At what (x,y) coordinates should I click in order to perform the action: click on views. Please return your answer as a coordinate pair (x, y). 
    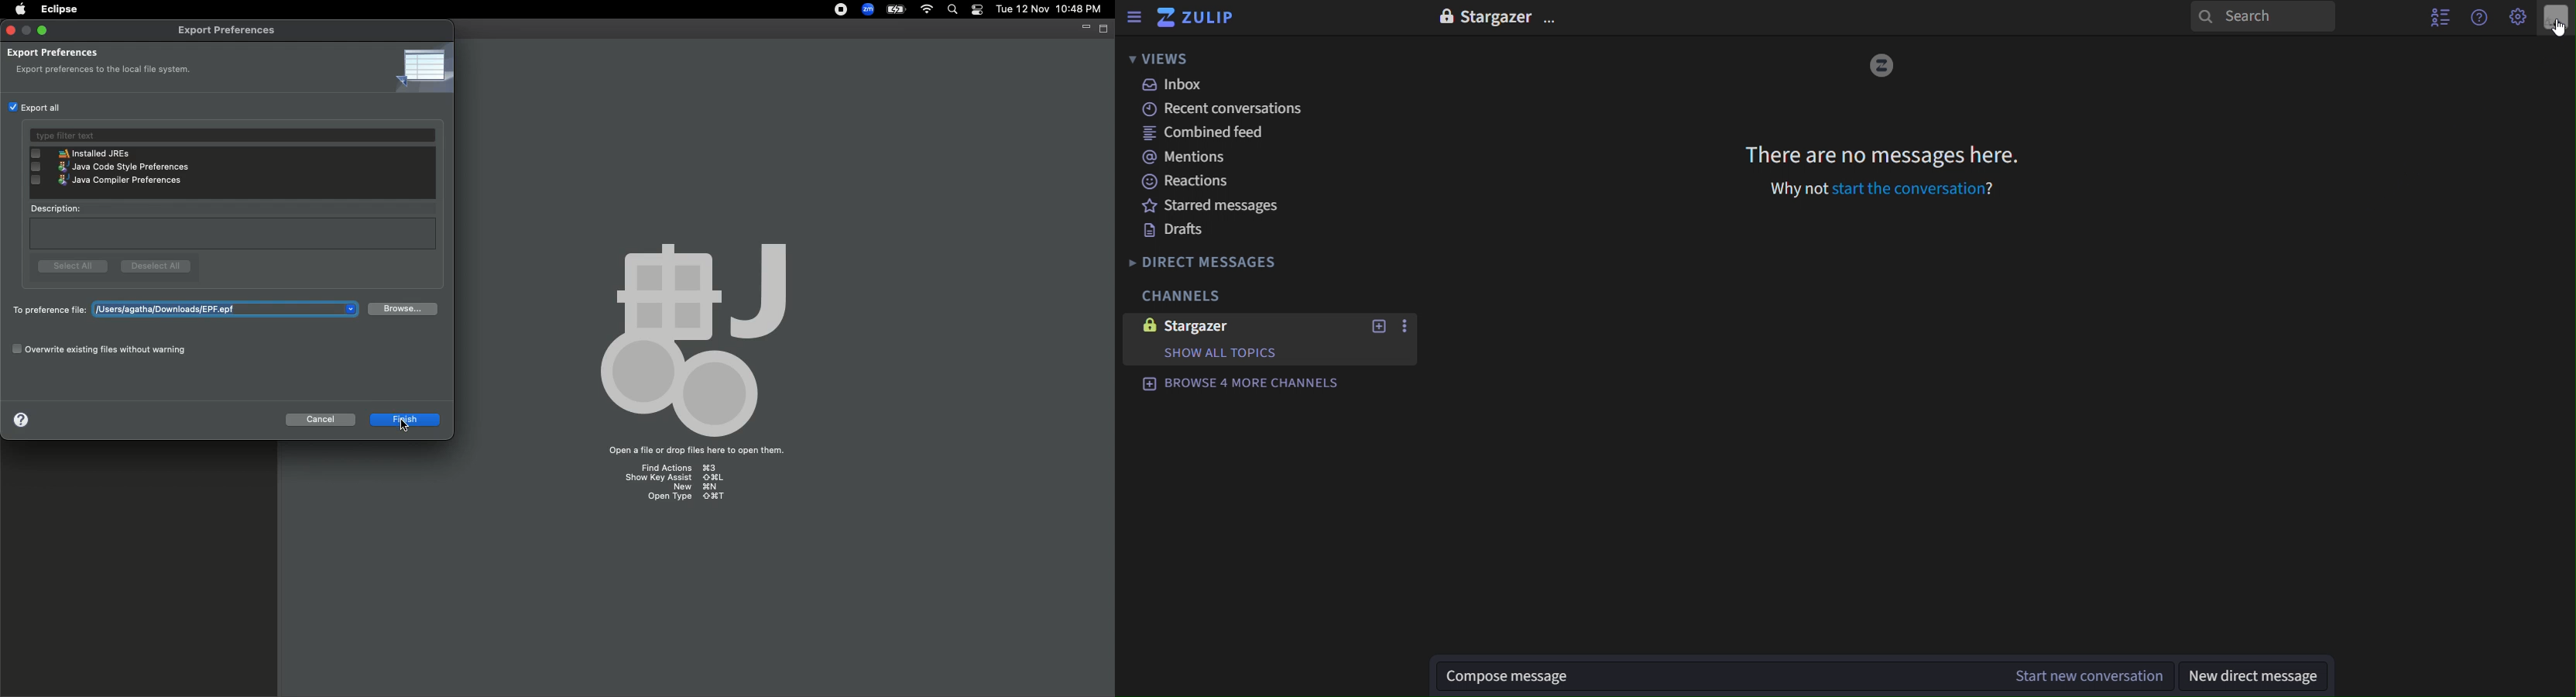
    Looking at the image, I should click on (1160, 59).